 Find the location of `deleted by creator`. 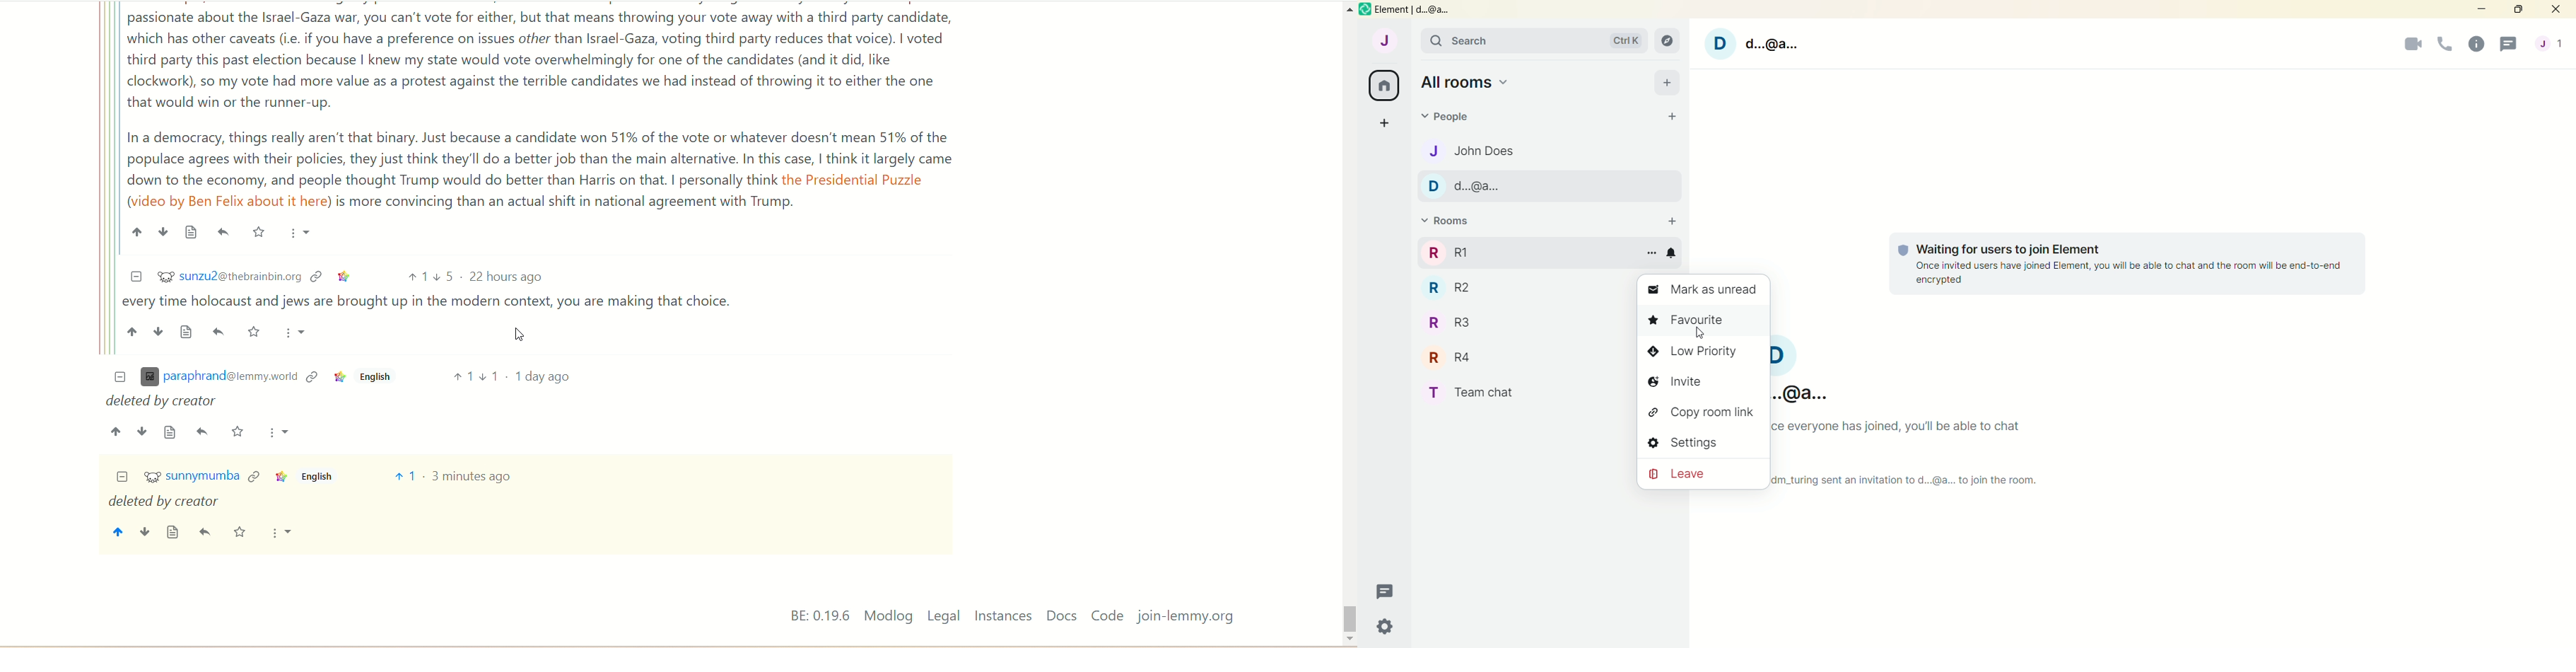

deleted by creator is located at coordinates (164, 402).